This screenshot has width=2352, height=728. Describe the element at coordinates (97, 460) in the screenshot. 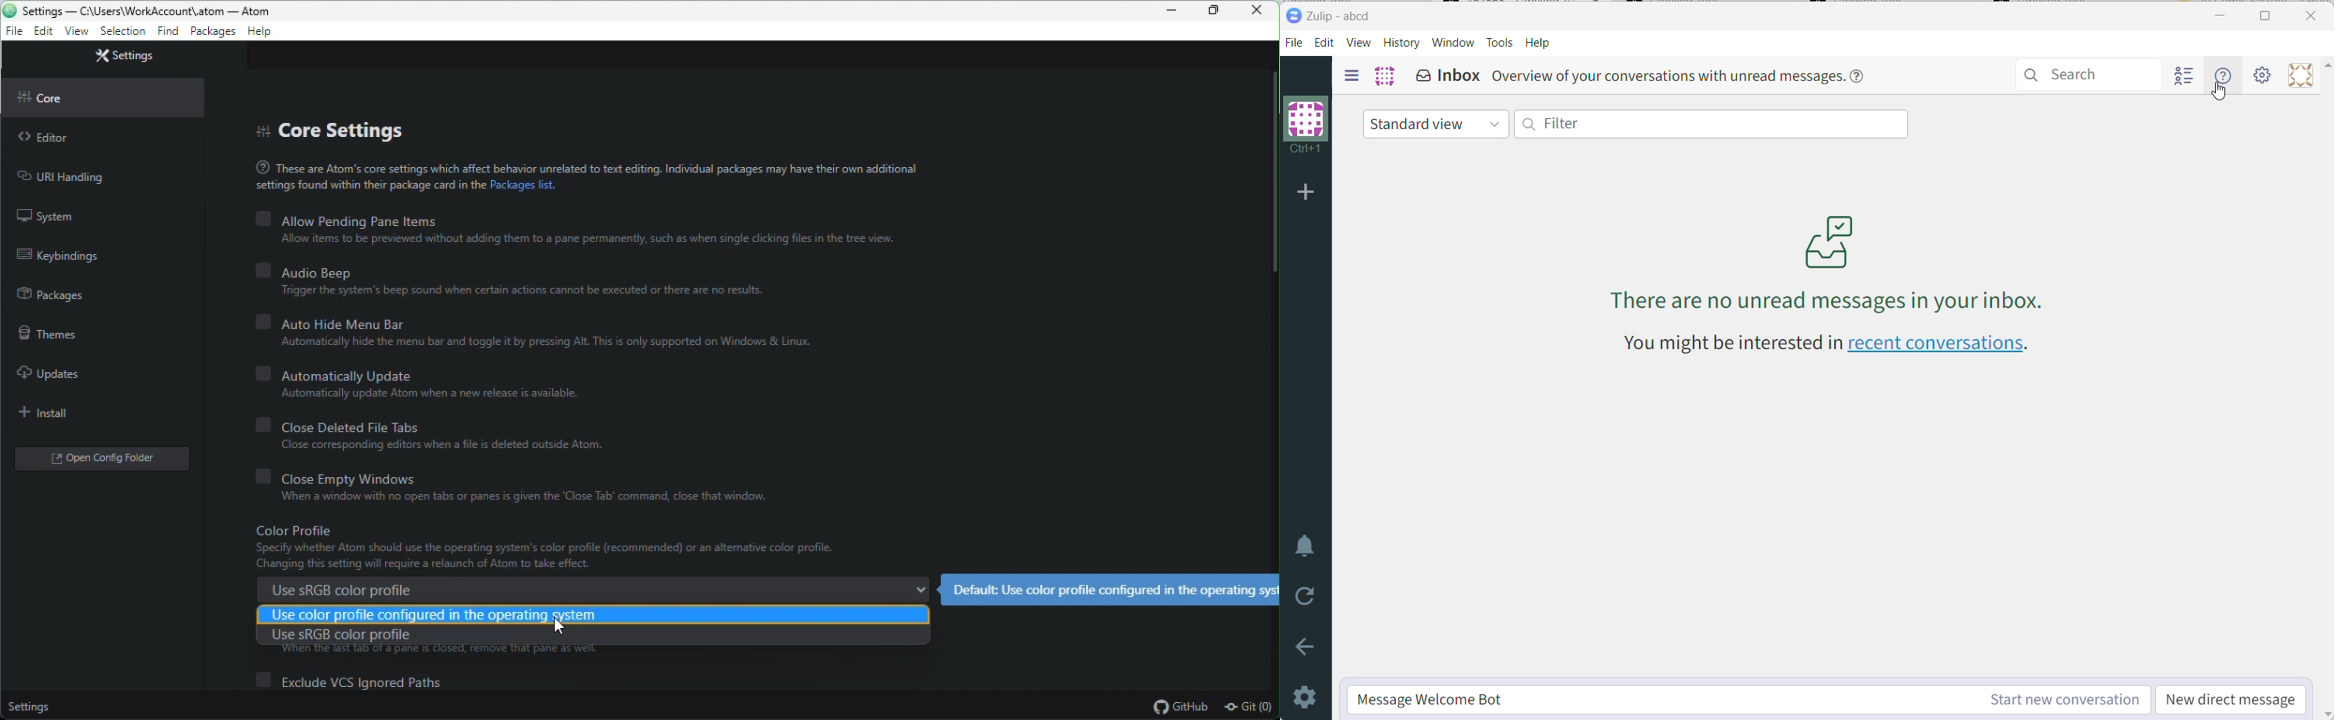

I see `Open folder` at that location.